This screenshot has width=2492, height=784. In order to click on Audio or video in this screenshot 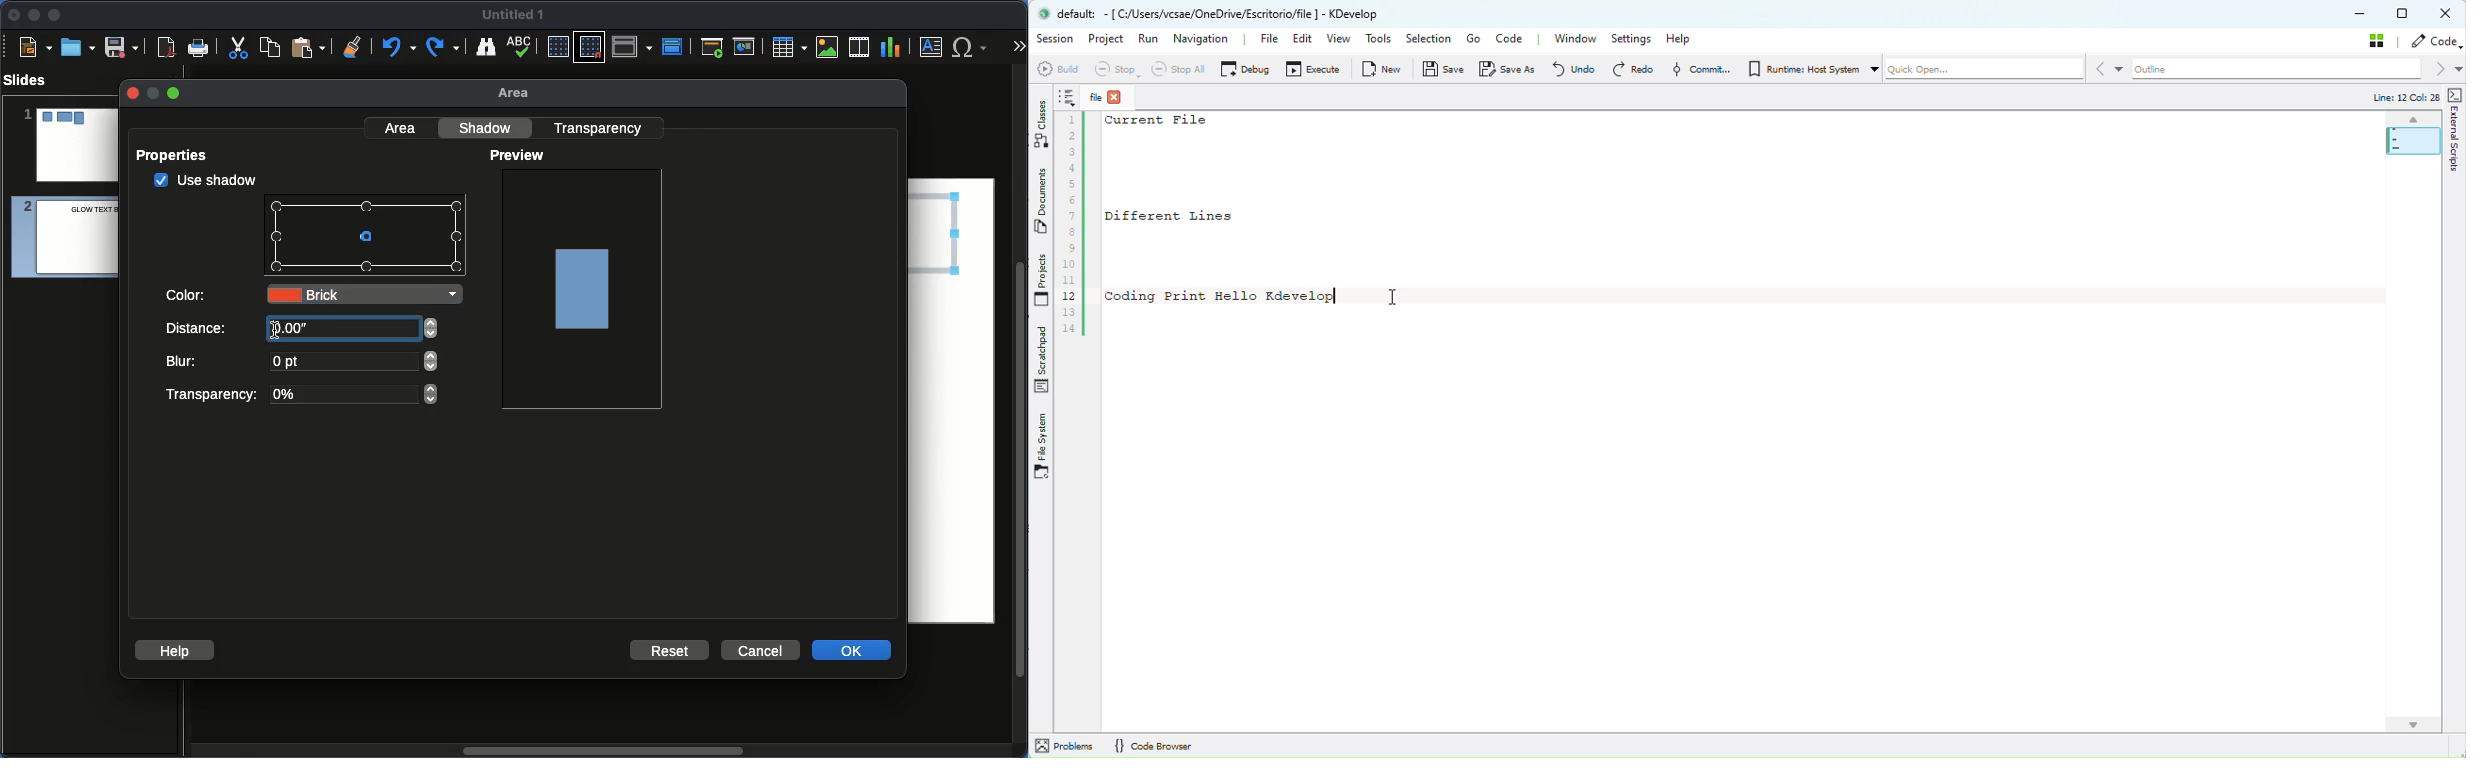, I will do `click(860, 47)`.